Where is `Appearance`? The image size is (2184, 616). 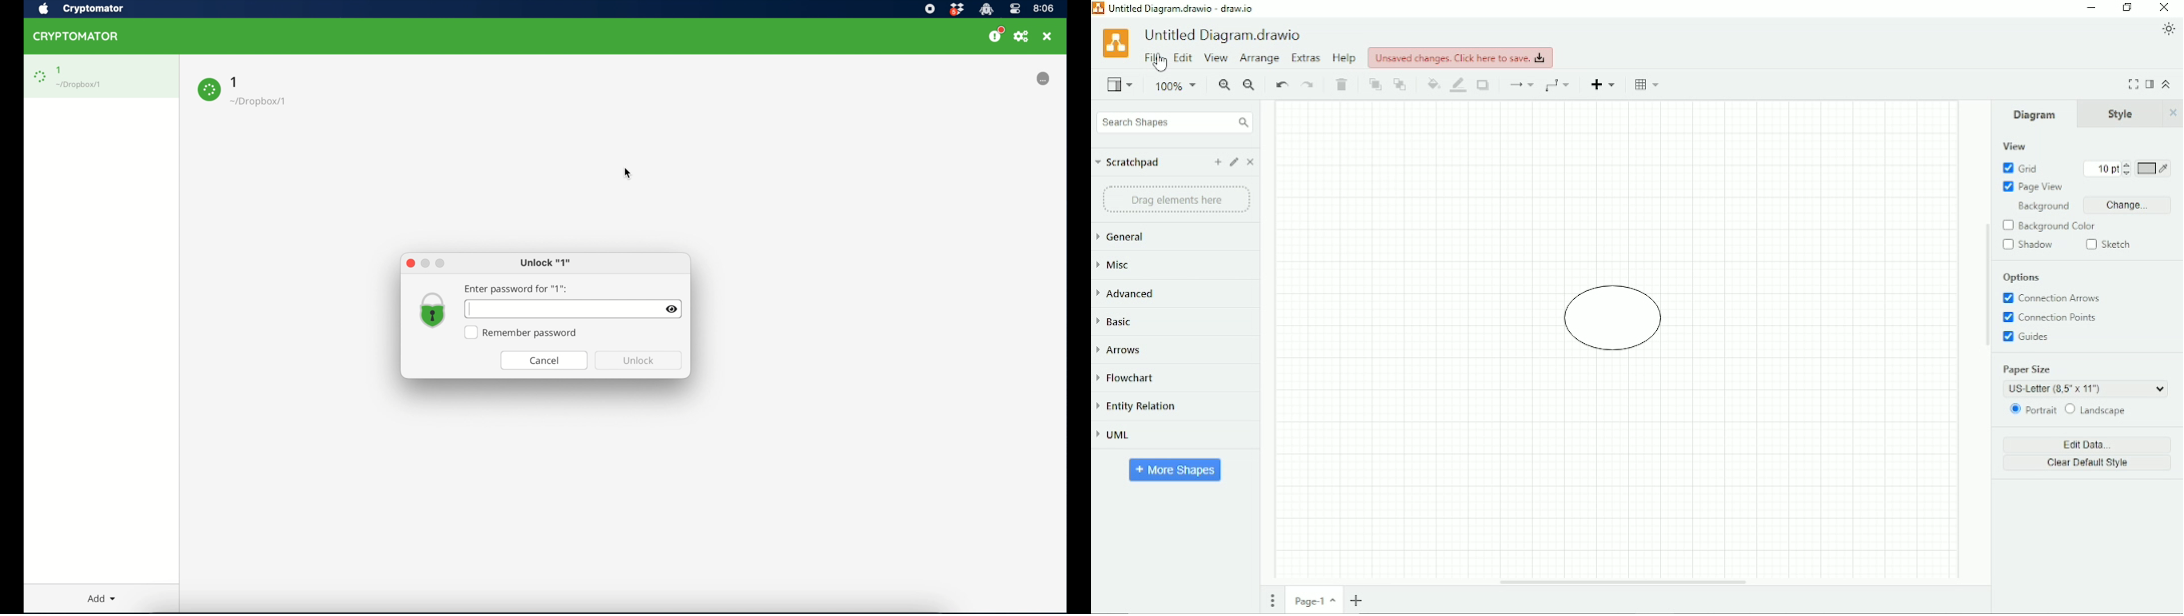
Appearance is located at coordinates (2169, 29).